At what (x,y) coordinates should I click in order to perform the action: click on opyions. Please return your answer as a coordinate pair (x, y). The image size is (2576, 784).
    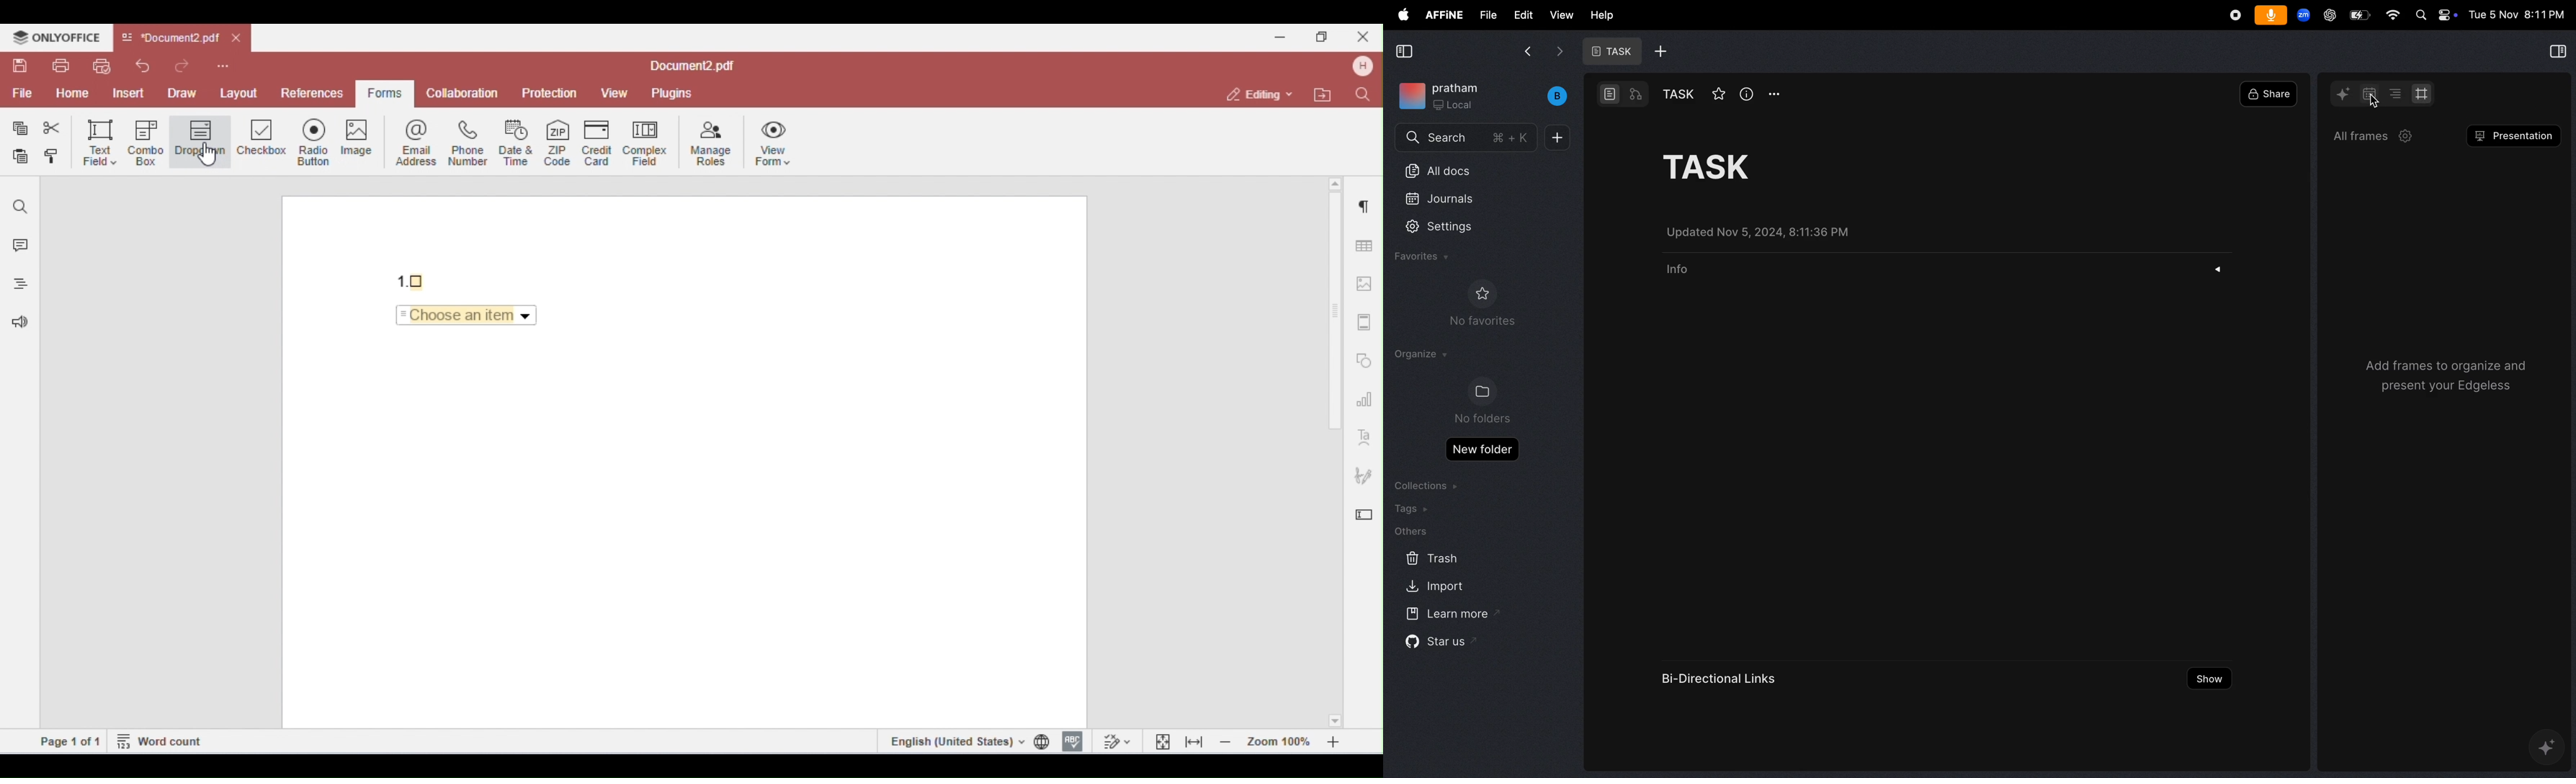
    Looking at the image, I should click on (1775, 94).